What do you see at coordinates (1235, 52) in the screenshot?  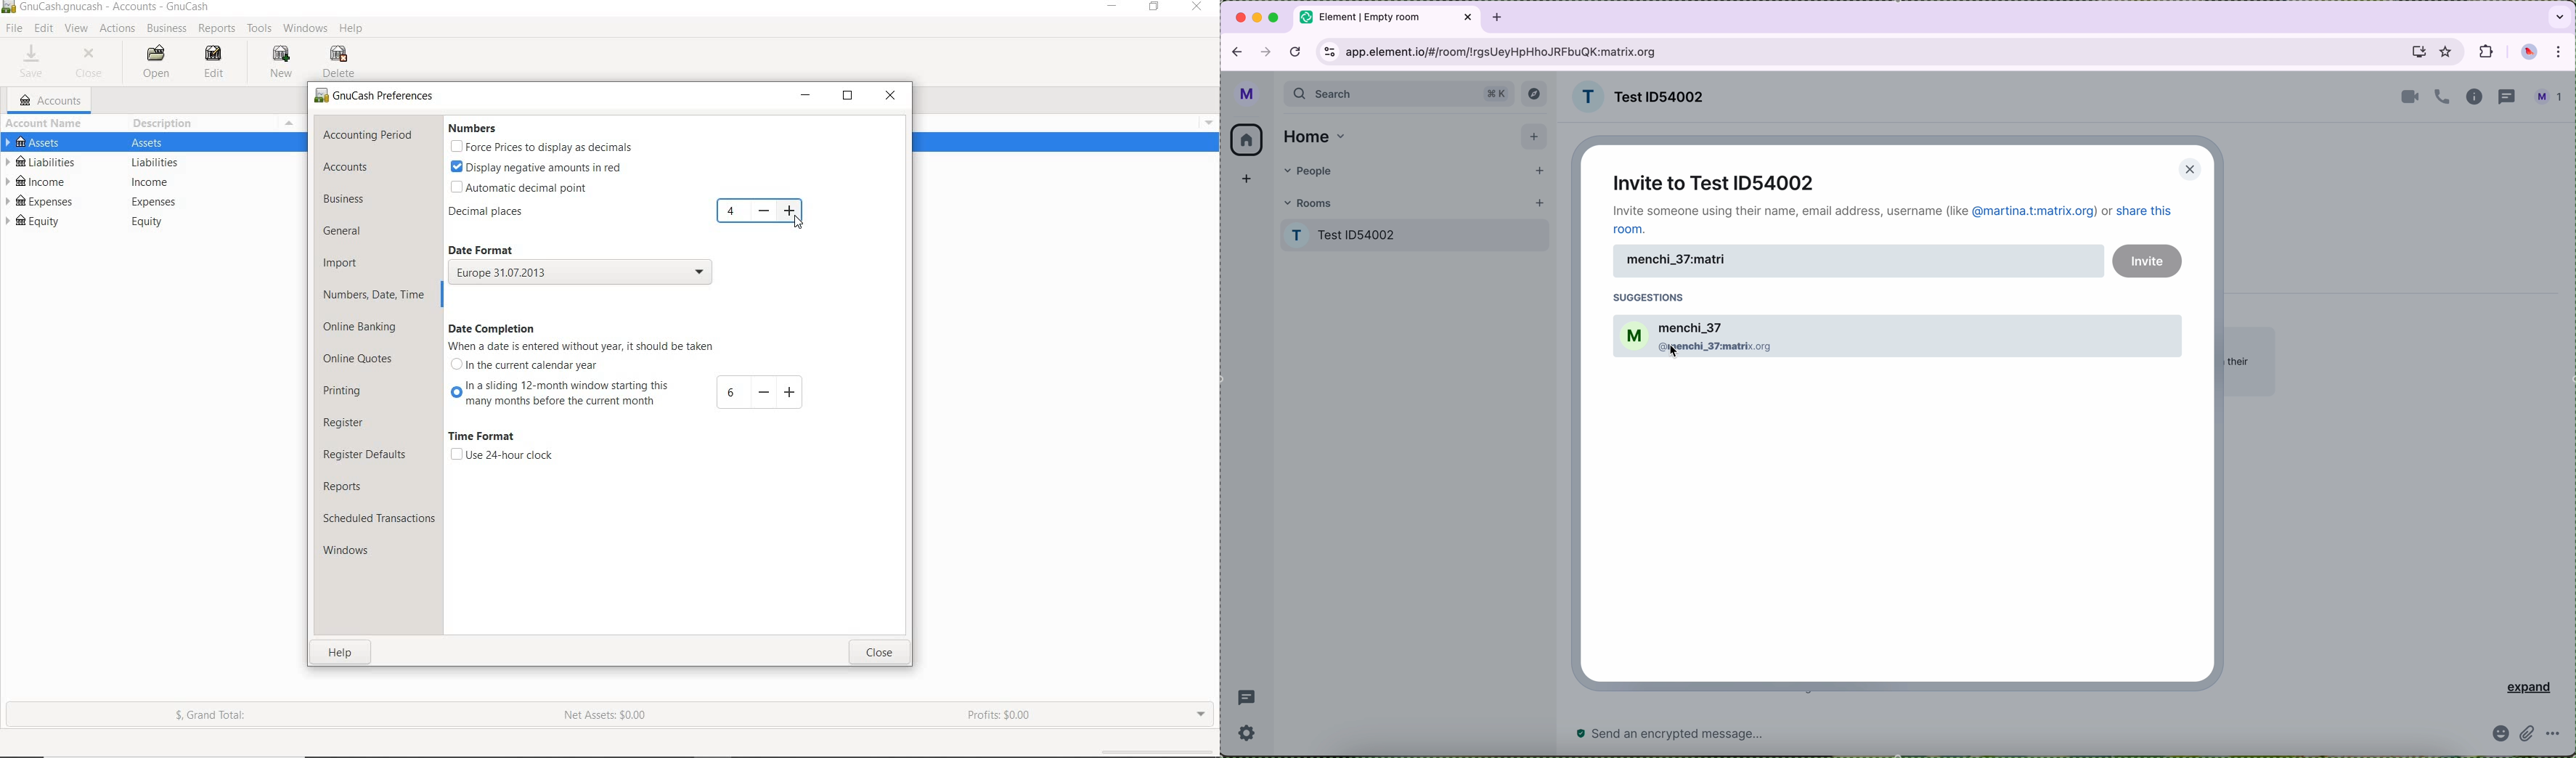 I see `navigate back` at bounding box center [1235, 52].